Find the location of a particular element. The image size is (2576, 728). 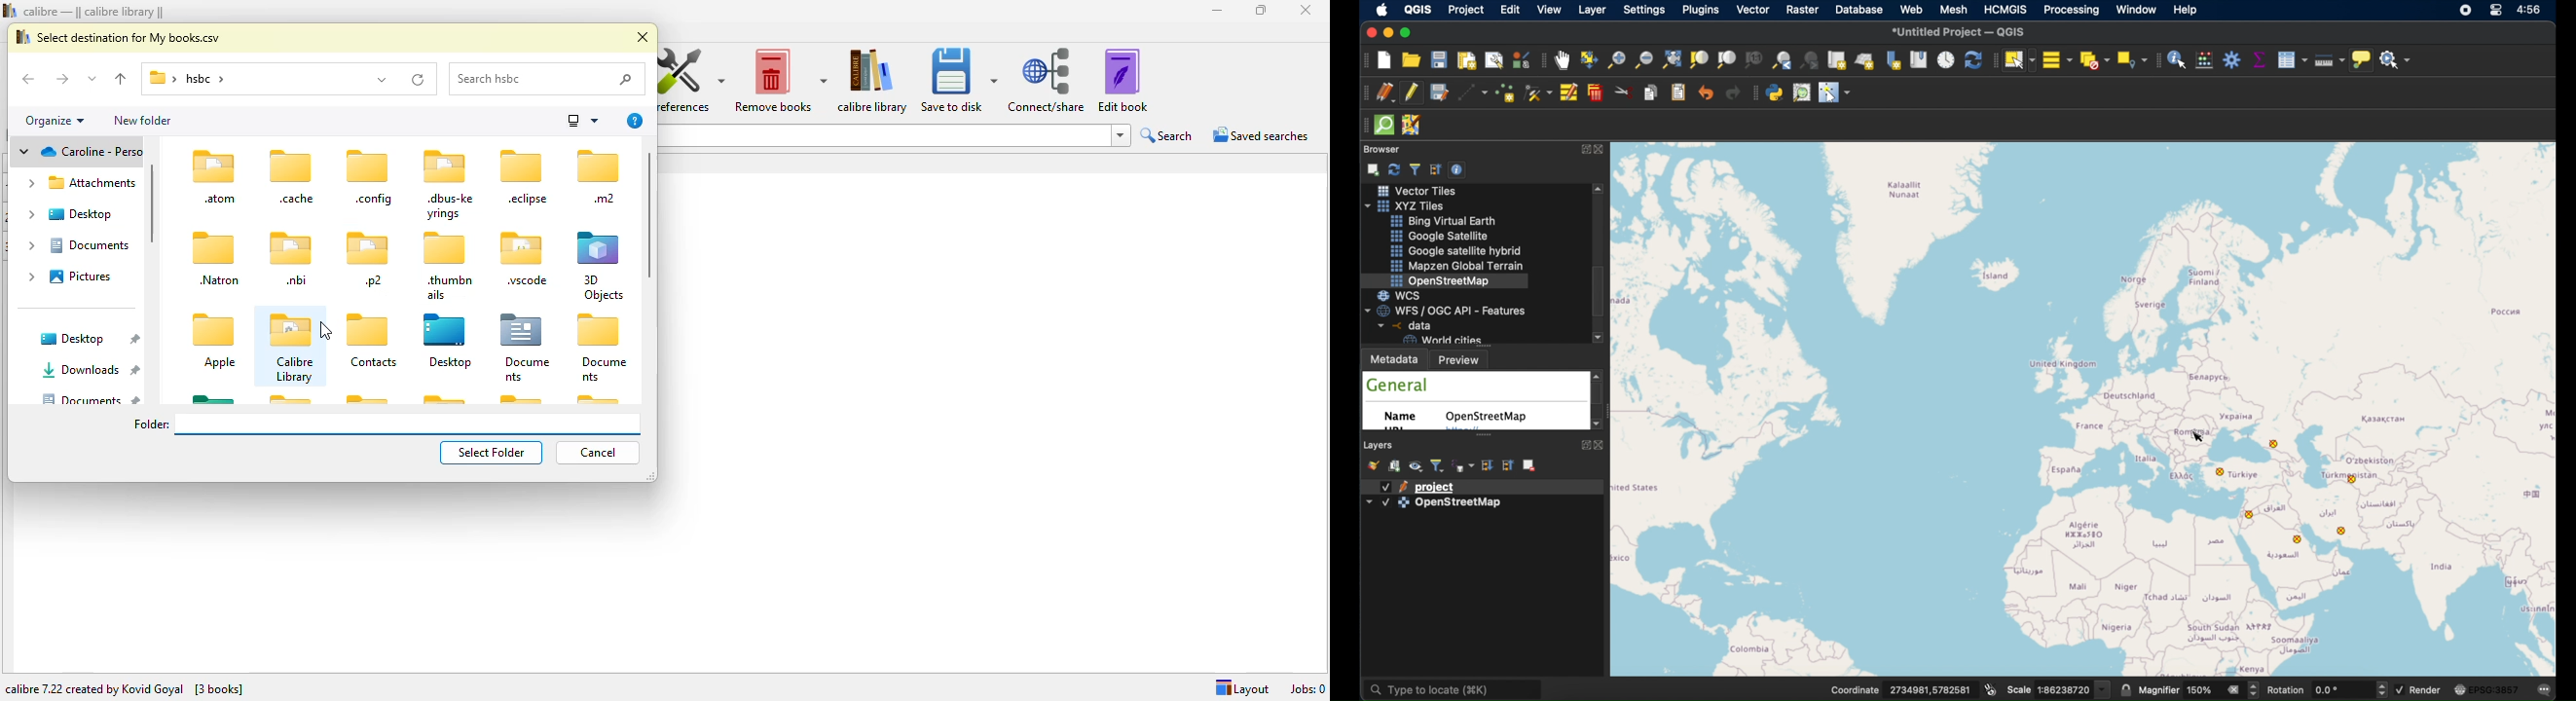

vertical scroll bar is located at coordinates (649, 213).